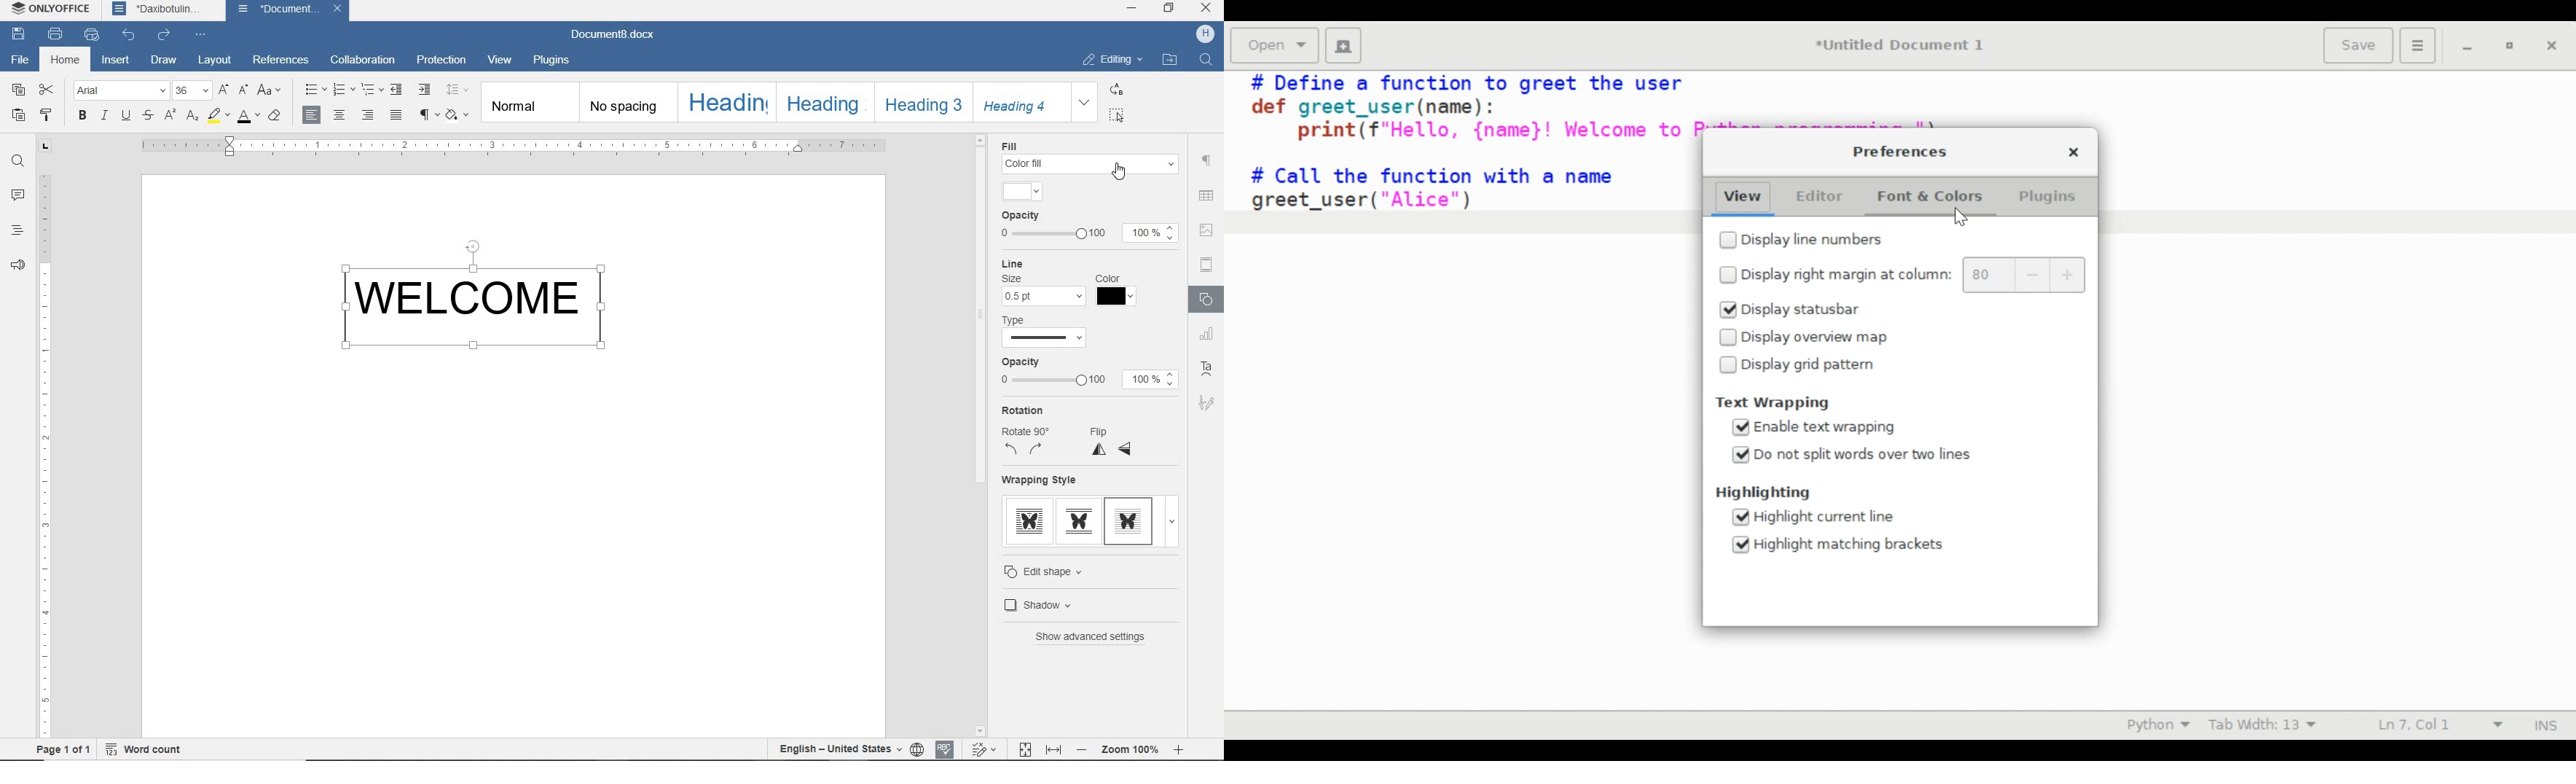 The image size is (2576, 784). I want to click on FONT COLOR, so click(247, 117).